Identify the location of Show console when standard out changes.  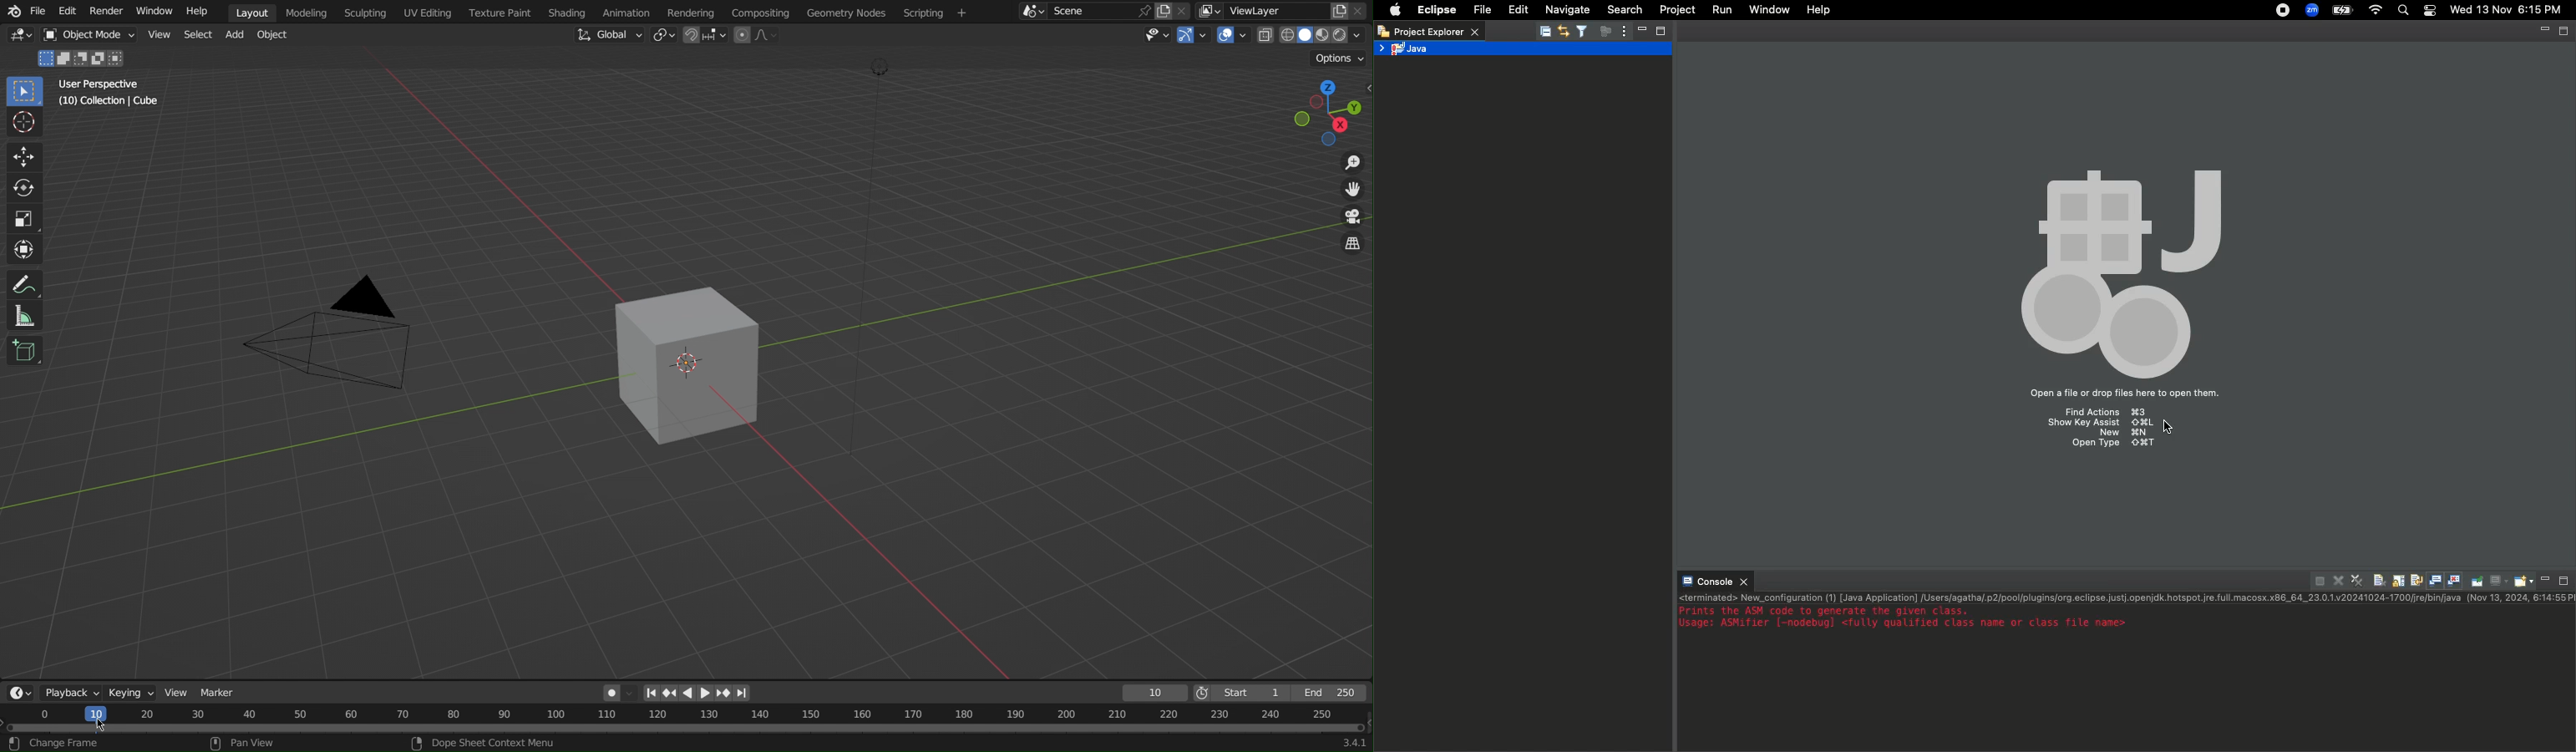
(2437, 580).